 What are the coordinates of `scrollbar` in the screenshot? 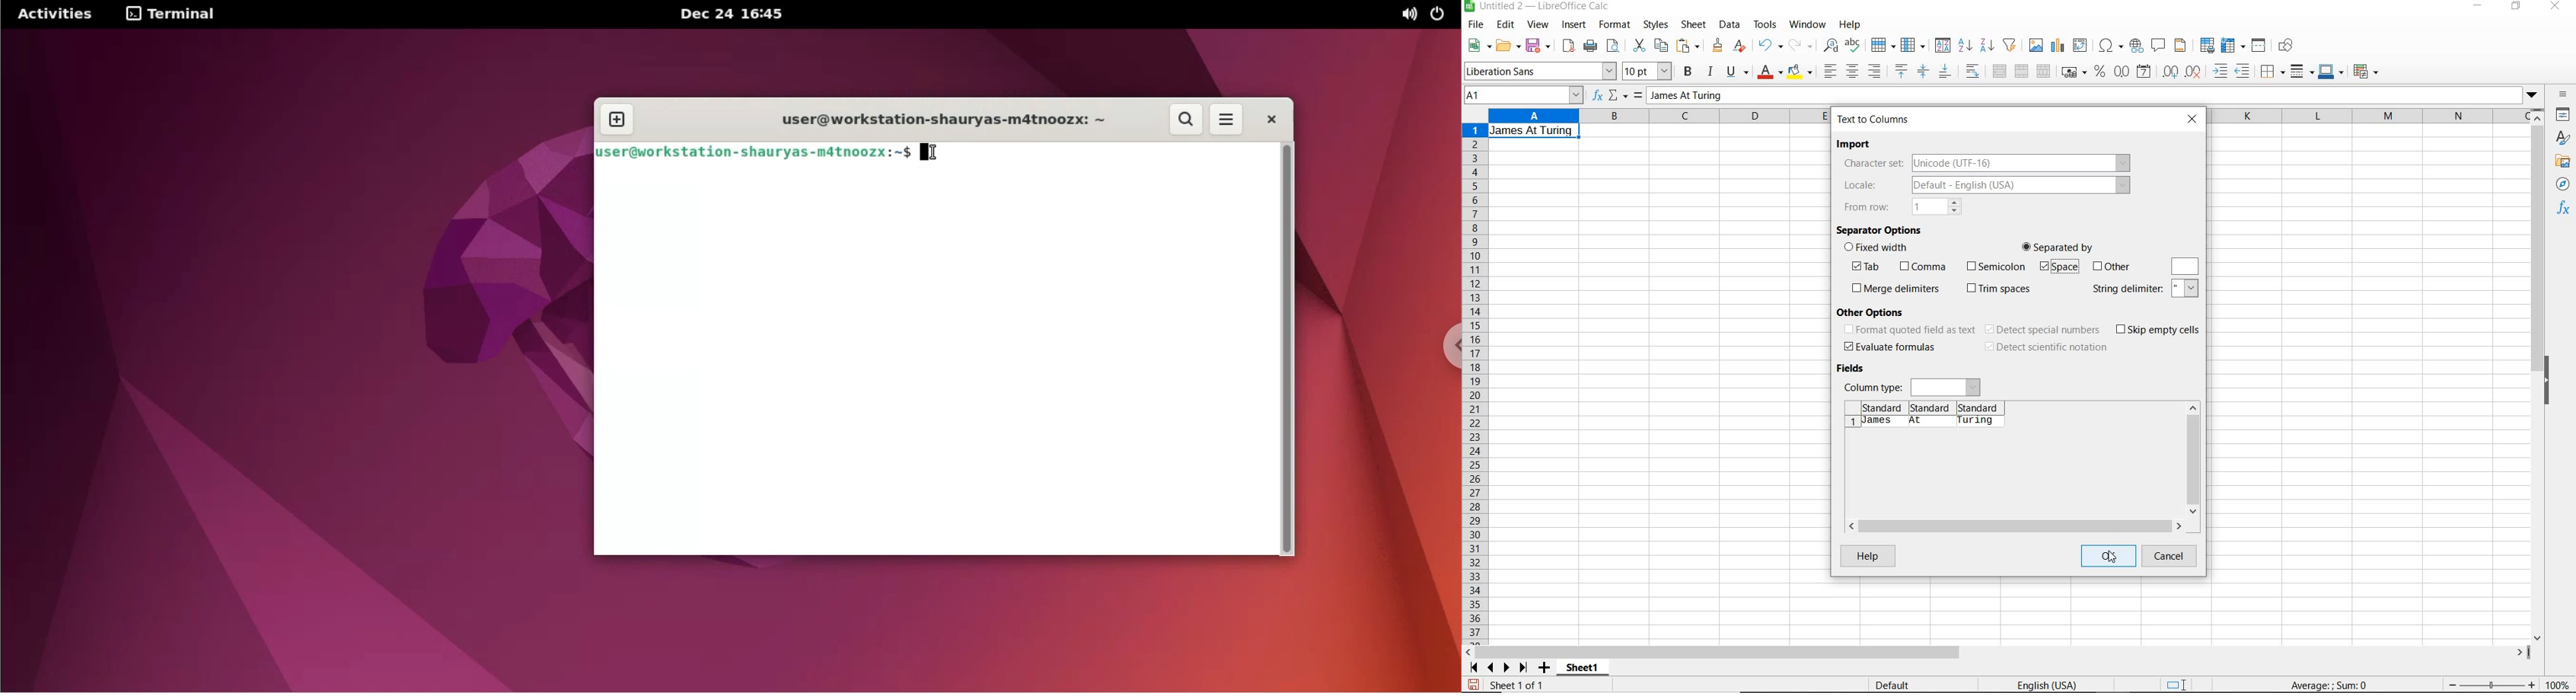 It's located at (2193, 459).